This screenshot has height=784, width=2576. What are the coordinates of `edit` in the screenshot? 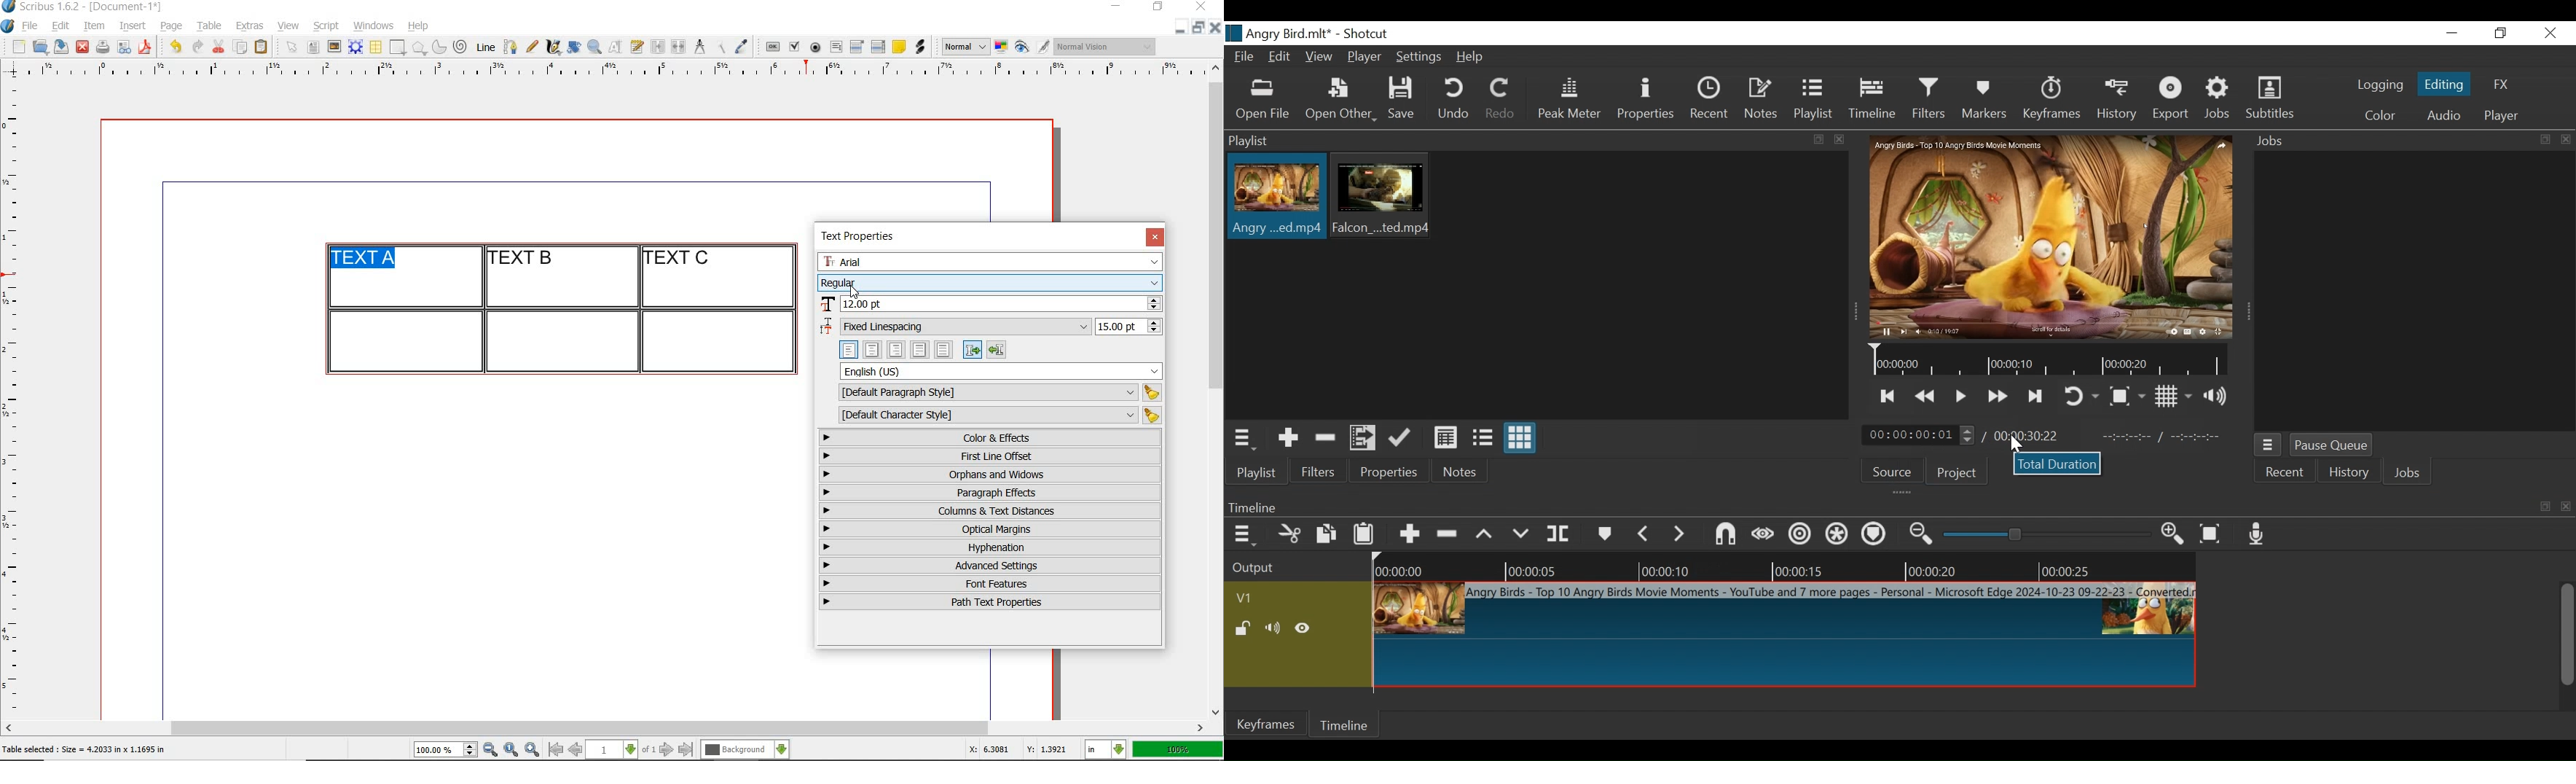 It's located at (61, 26).